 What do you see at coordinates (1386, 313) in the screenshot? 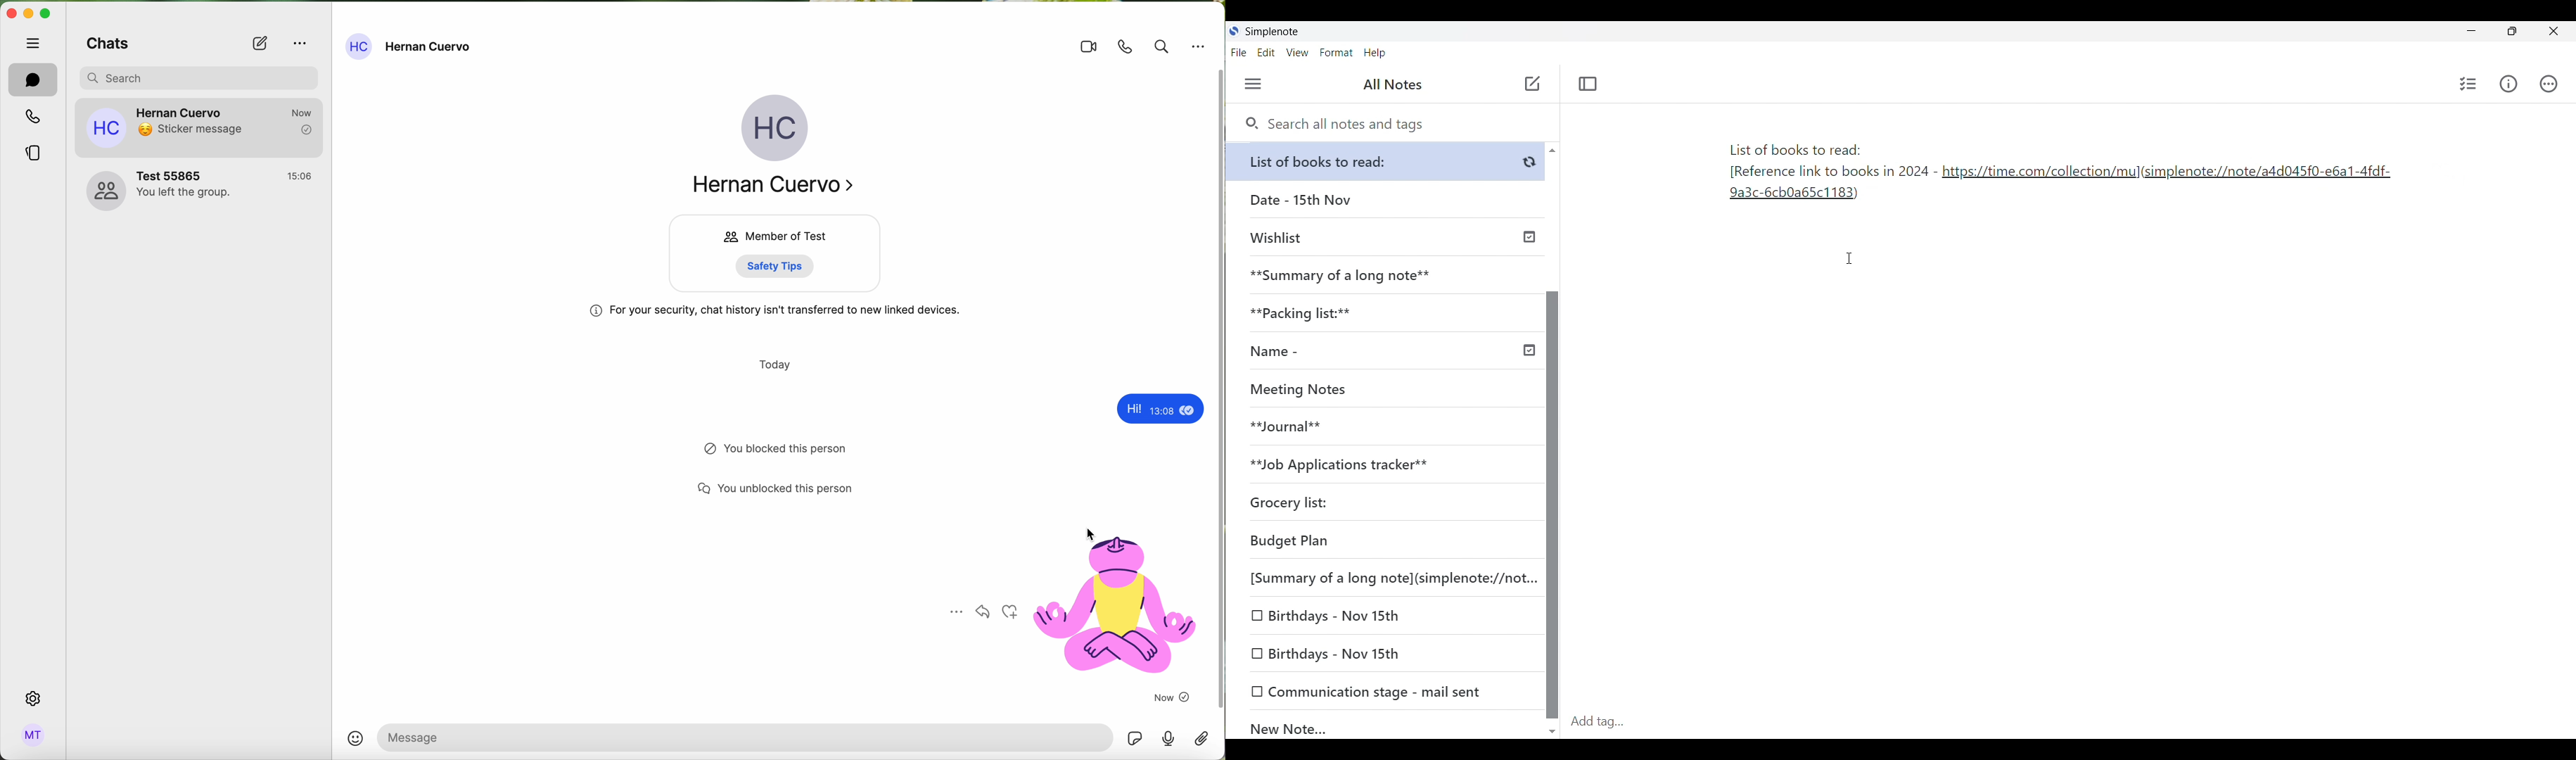
I see `**Packing list:**` at bounding box center [1386, 313].